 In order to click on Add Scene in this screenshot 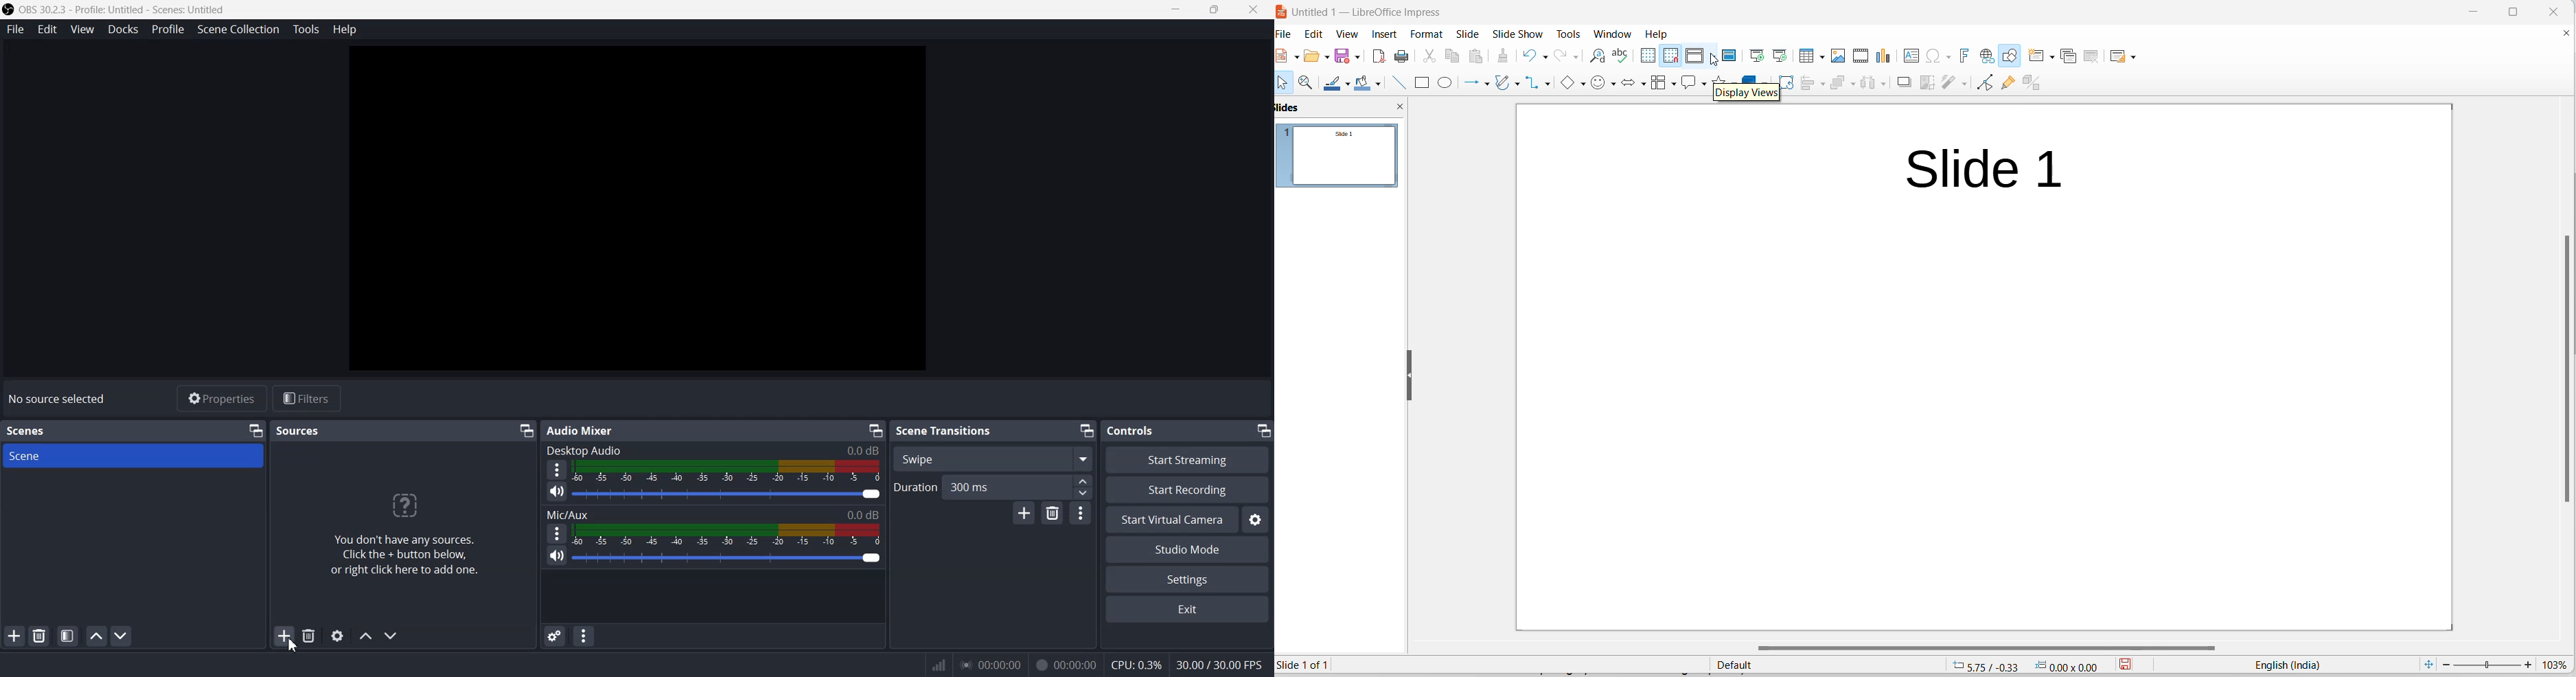, I will do `click(13, 636)`.